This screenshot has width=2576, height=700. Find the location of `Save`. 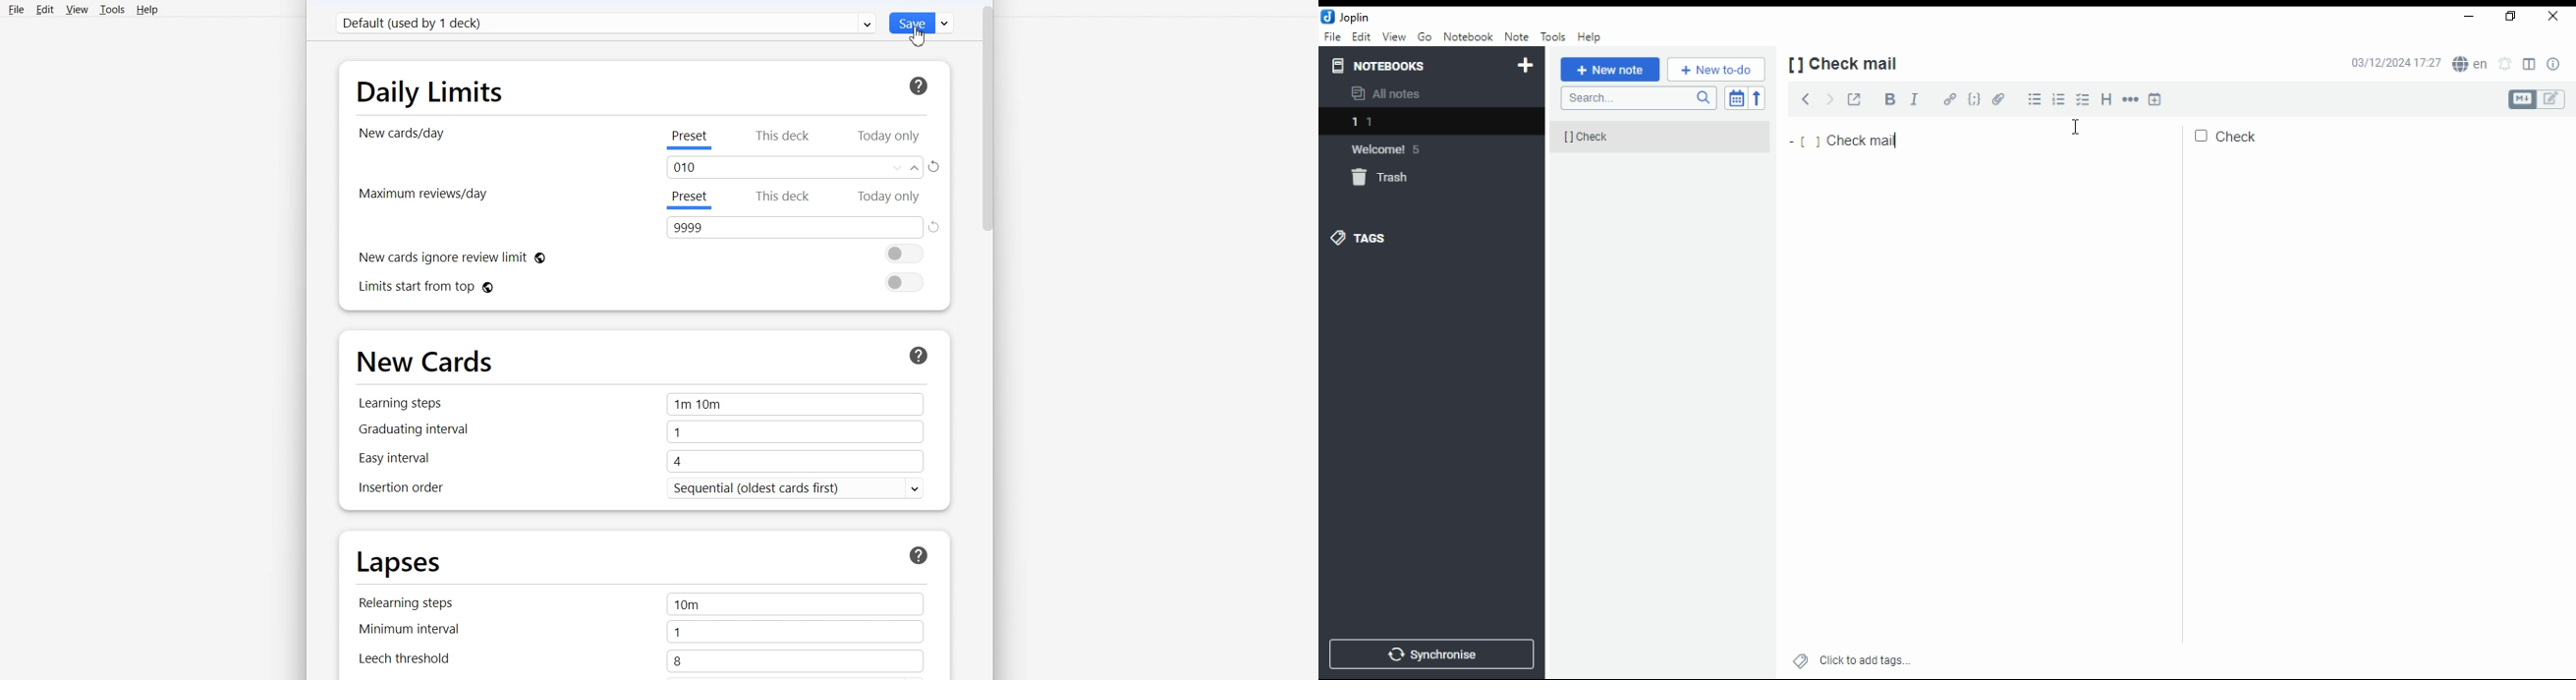

Save is located at coordinates (923, 23).